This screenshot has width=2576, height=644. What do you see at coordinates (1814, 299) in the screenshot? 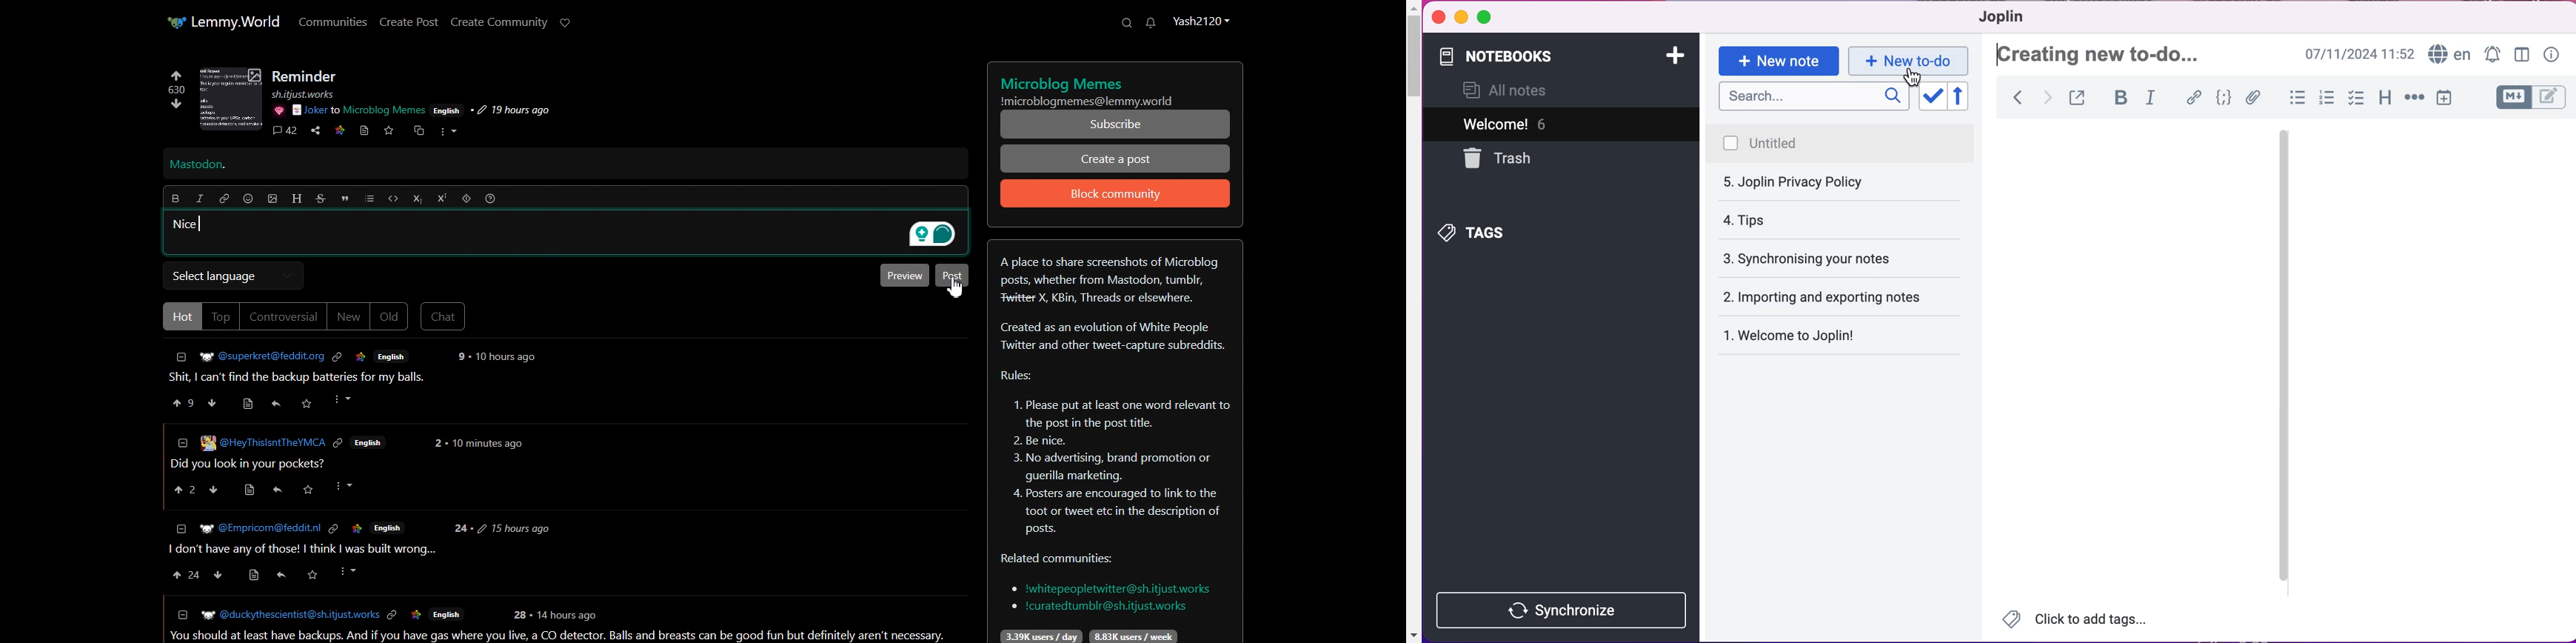
I see `welcome to joplin!` at bounding box center [1814, 299].